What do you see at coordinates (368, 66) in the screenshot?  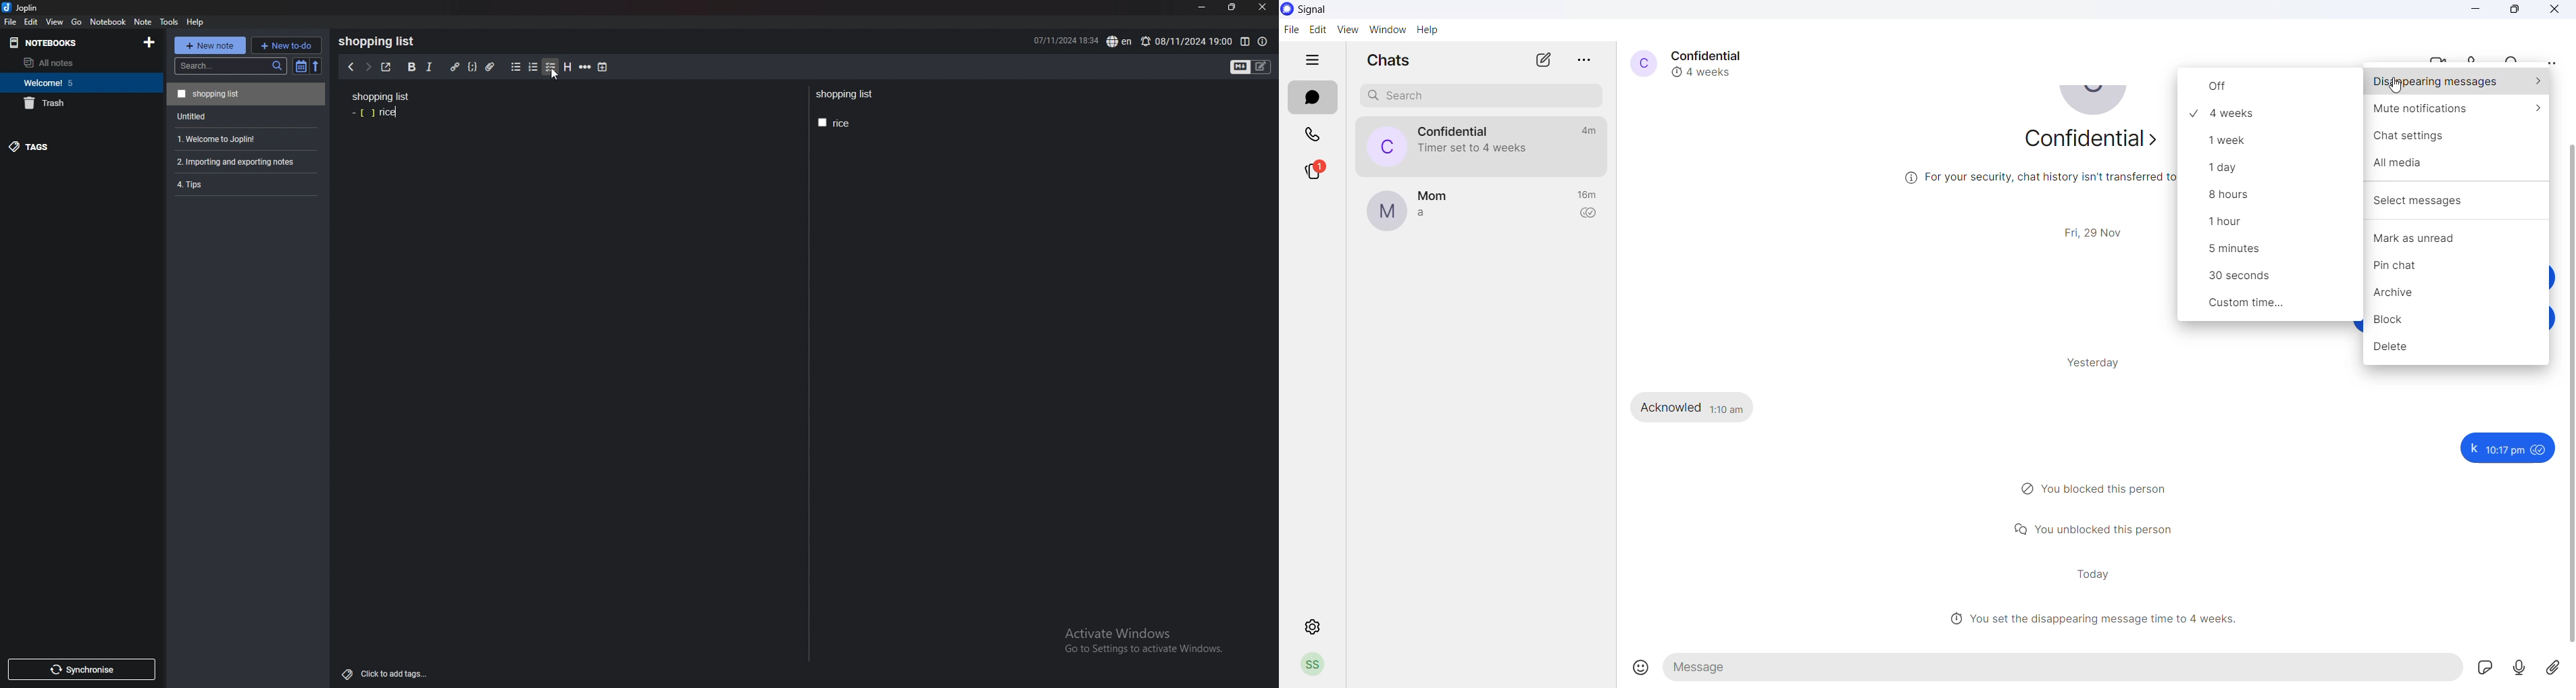 I see `next` at bounding box center [368, 66].